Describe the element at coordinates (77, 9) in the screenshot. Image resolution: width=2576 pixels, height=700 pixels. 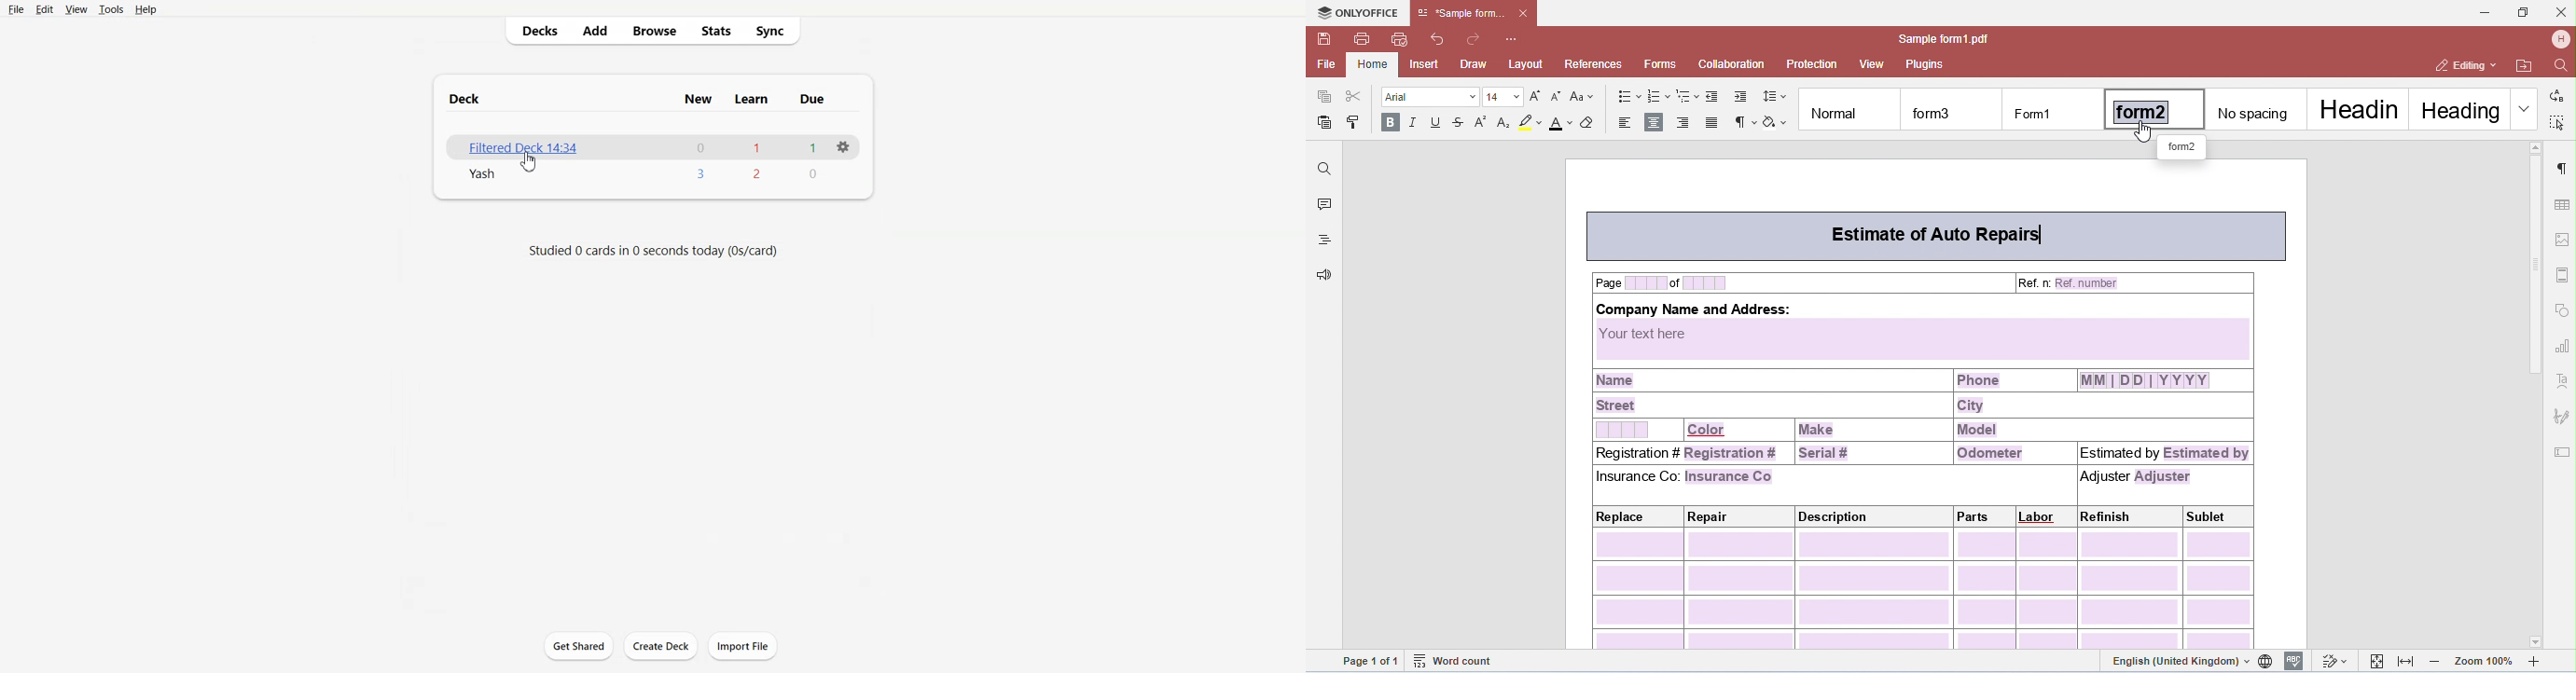
I see `View` at that location.